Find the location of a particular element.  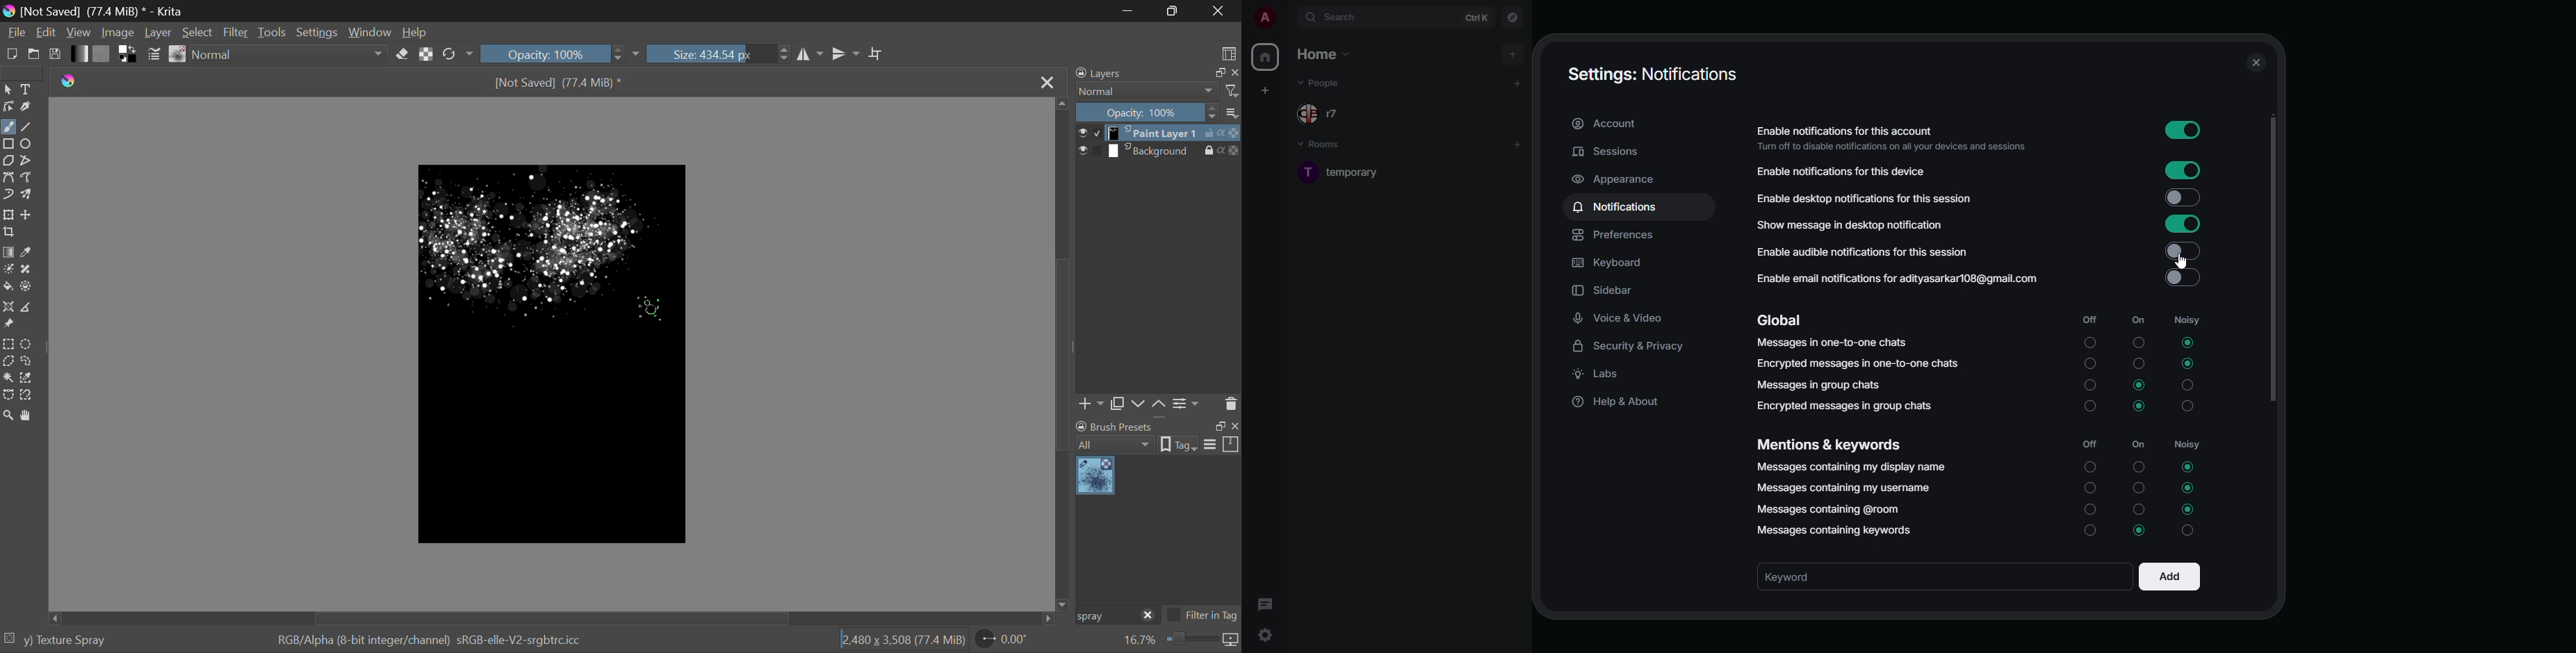

off is located at coordinates (2088, 319).